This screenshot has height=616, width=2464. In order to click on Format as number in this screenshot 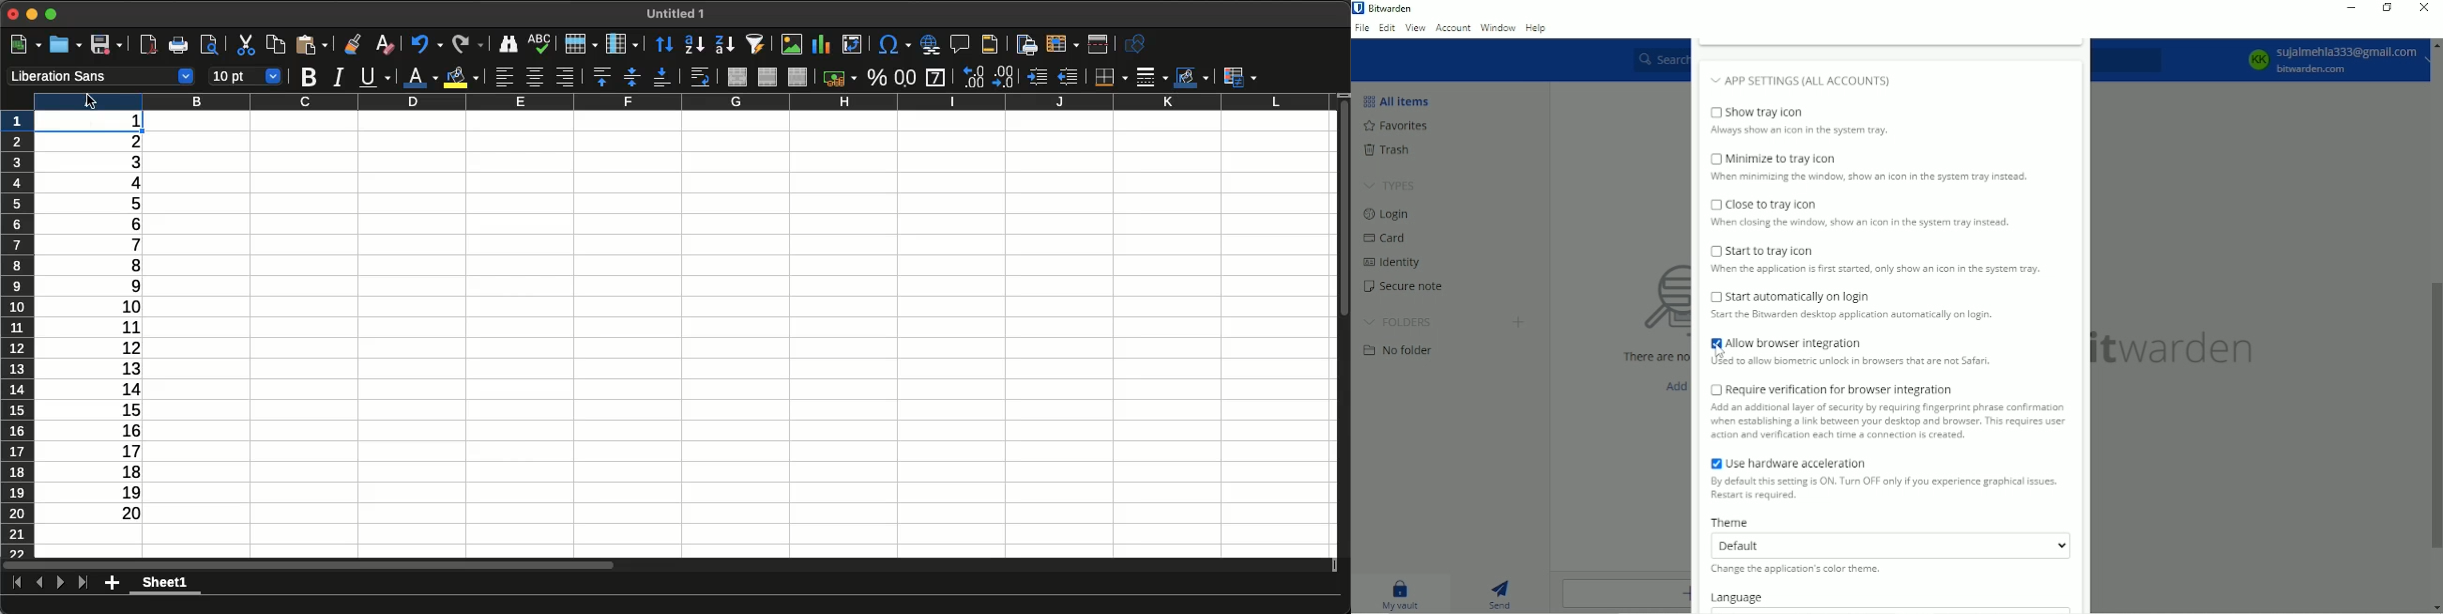, I will do `click(906, 79)`.